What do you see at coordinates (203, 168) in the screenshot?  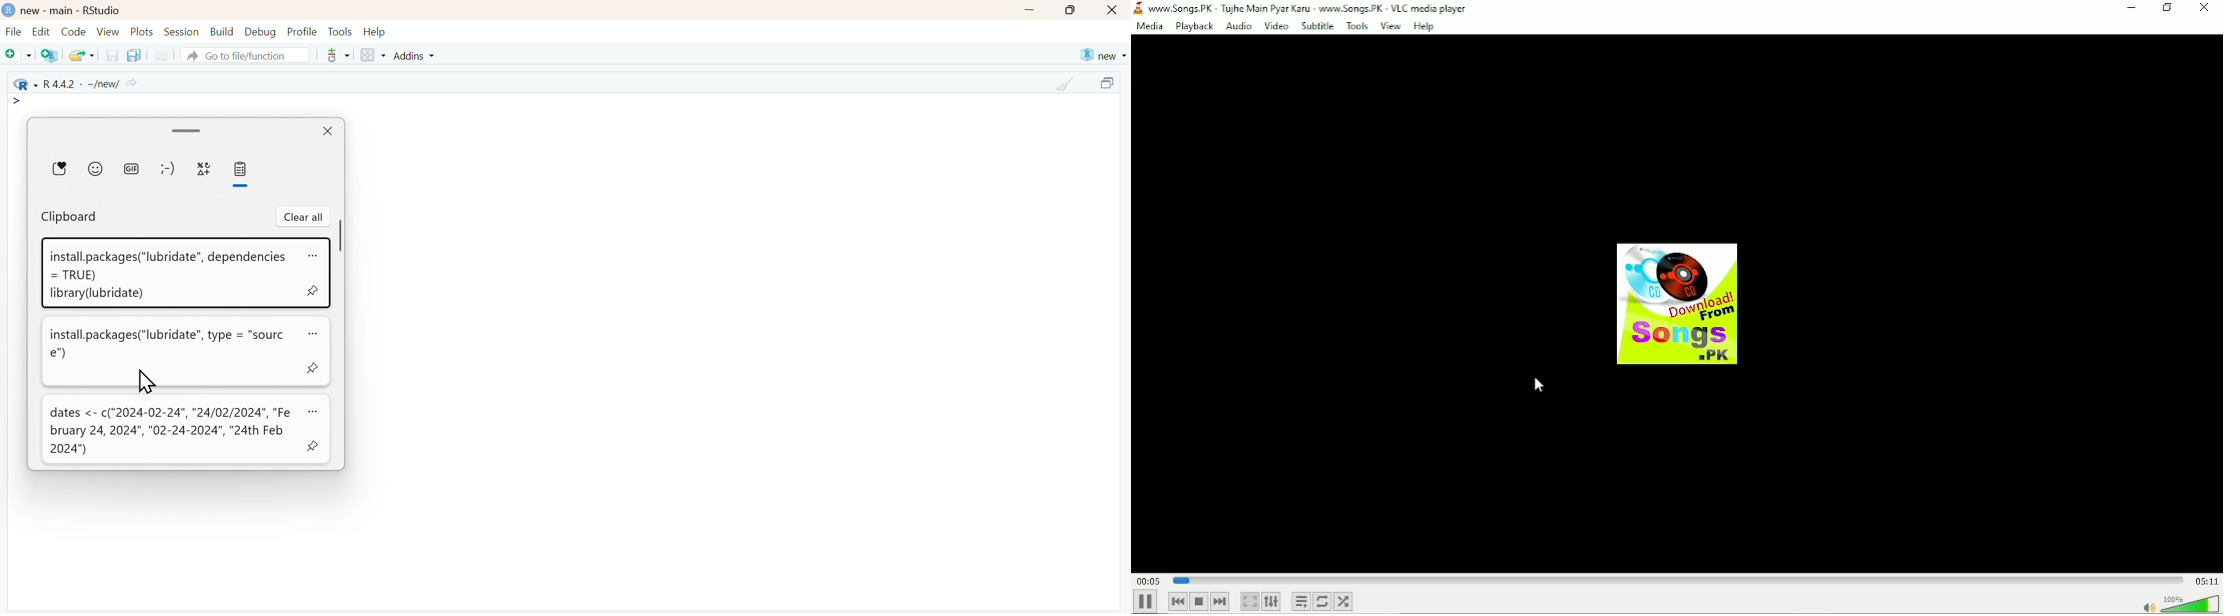 I see `special characters` at bounding box center [203, 168].